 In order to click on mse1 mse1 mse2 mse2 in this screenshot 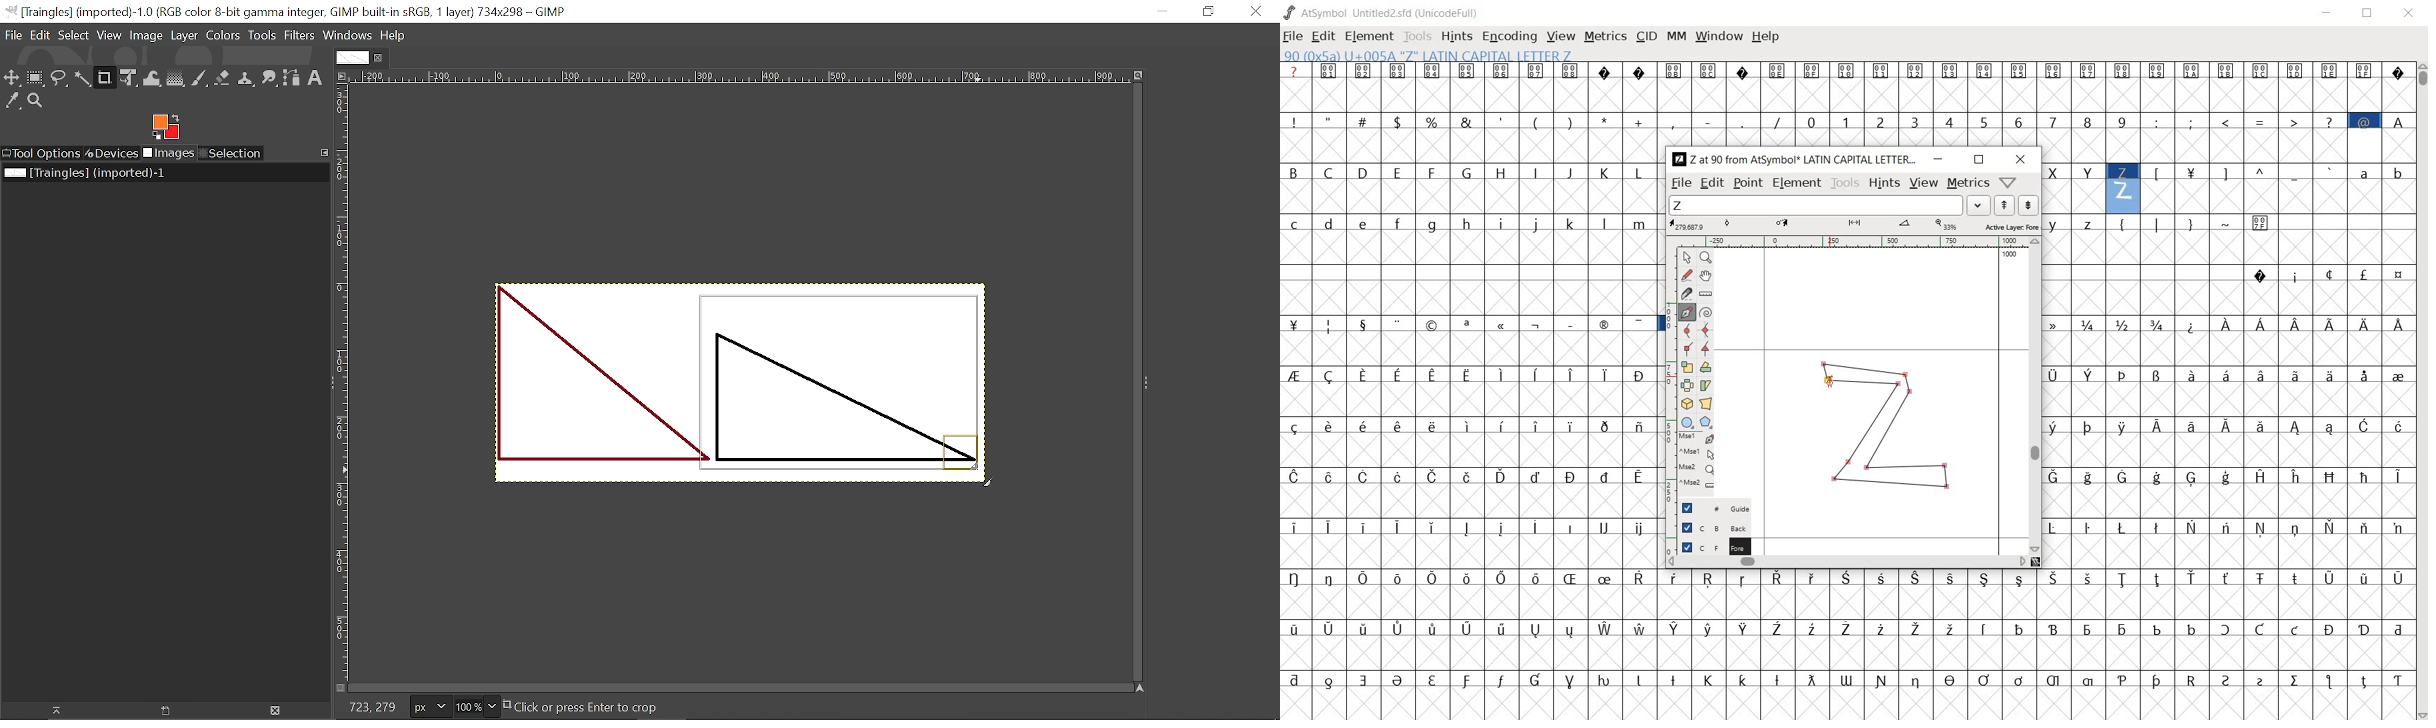, I will do `click(1689, 465)`.